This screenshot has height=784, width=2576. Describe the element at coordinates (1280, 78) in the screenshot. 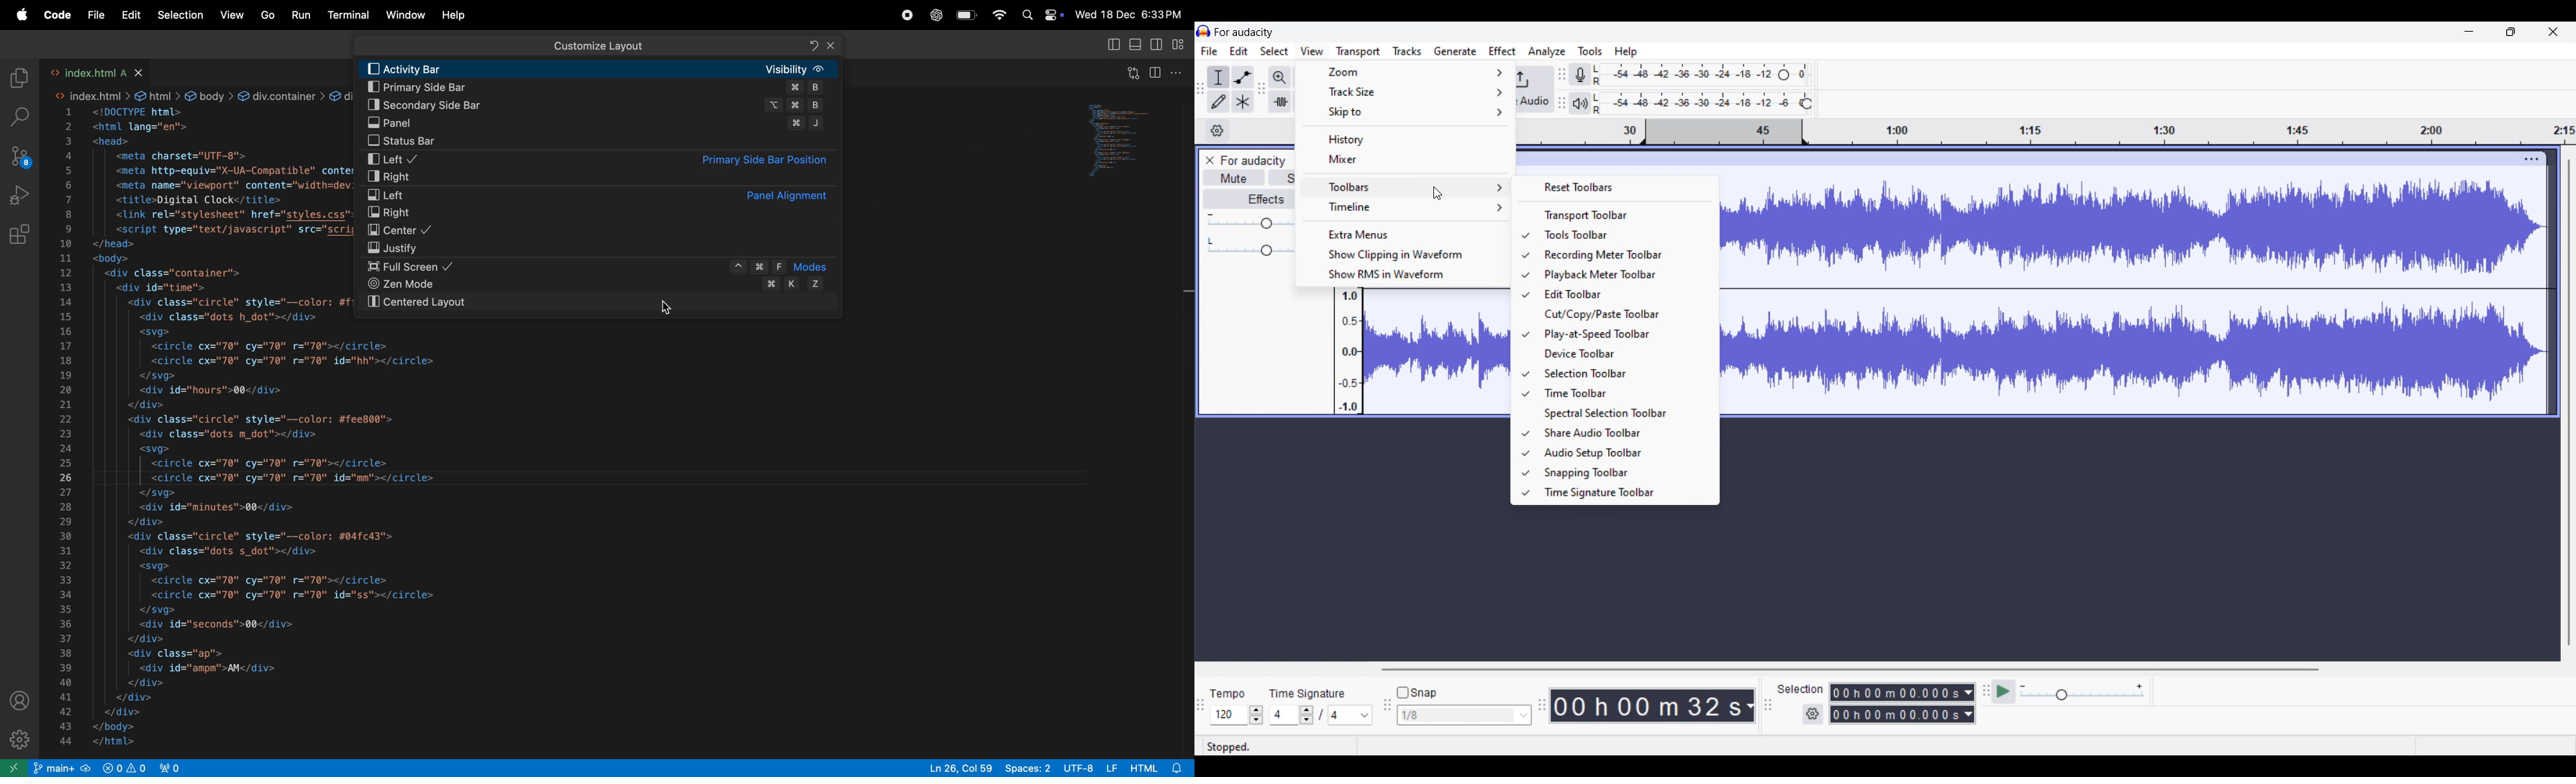

I see `Zoom in` at that location.